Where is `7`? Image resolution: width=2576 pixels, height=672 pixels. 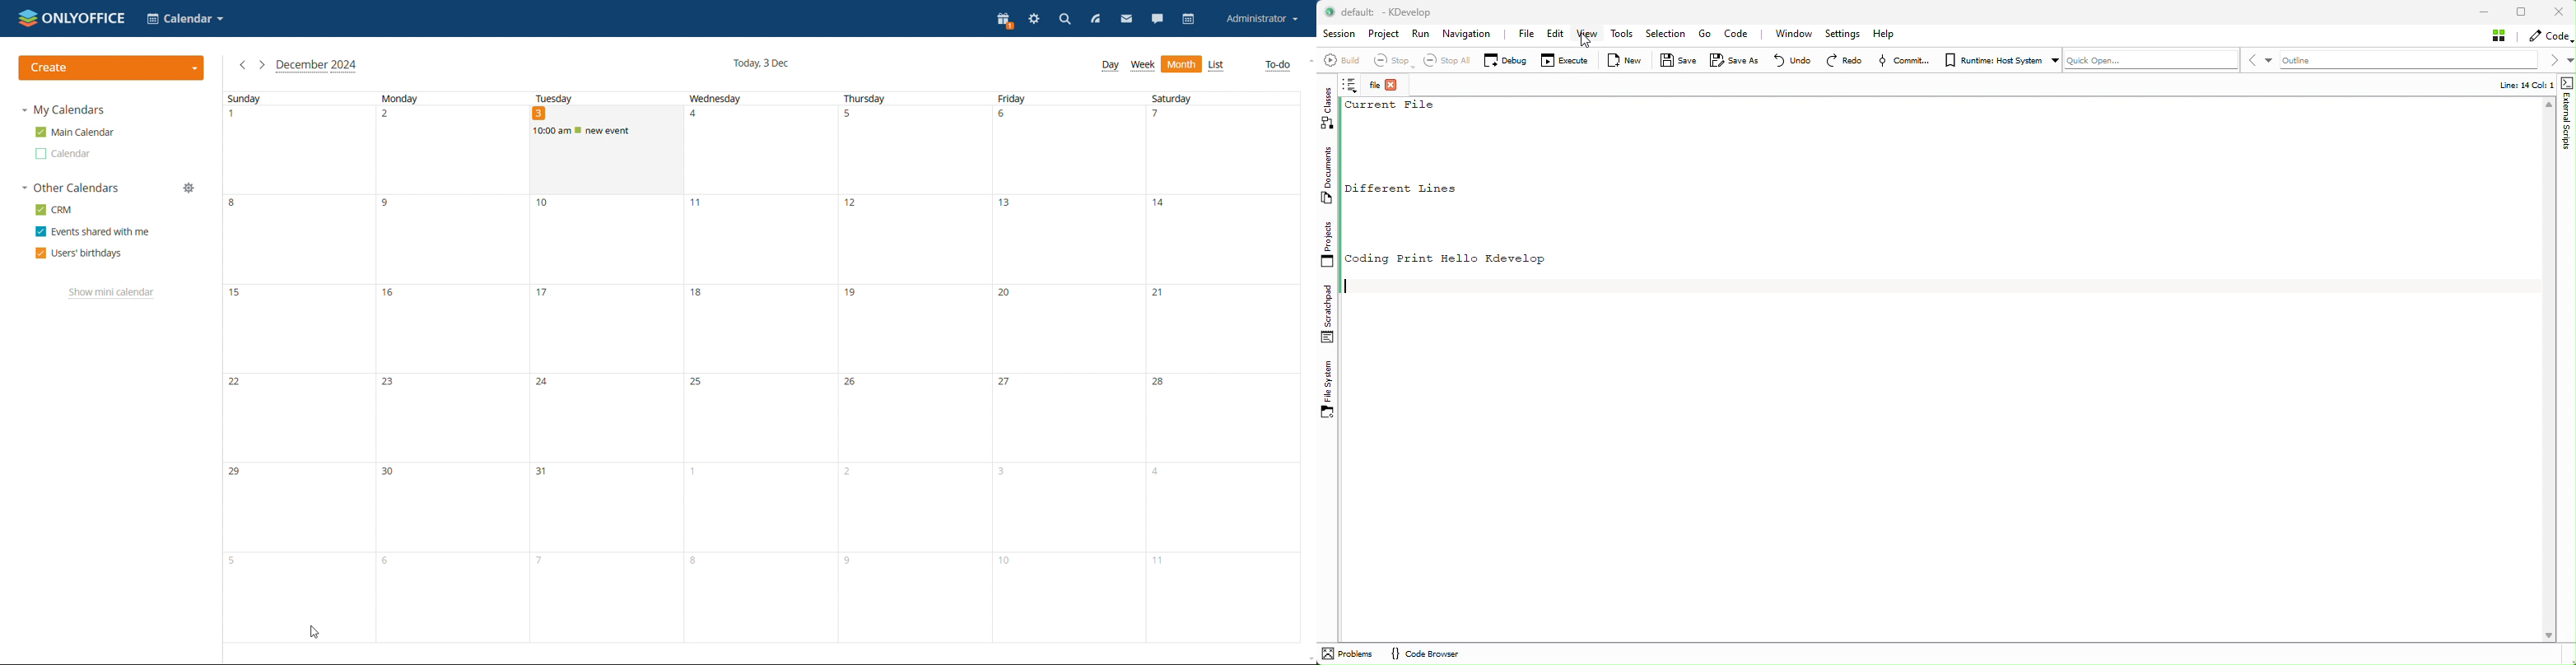 7 is located at coordinates (1223, 149).